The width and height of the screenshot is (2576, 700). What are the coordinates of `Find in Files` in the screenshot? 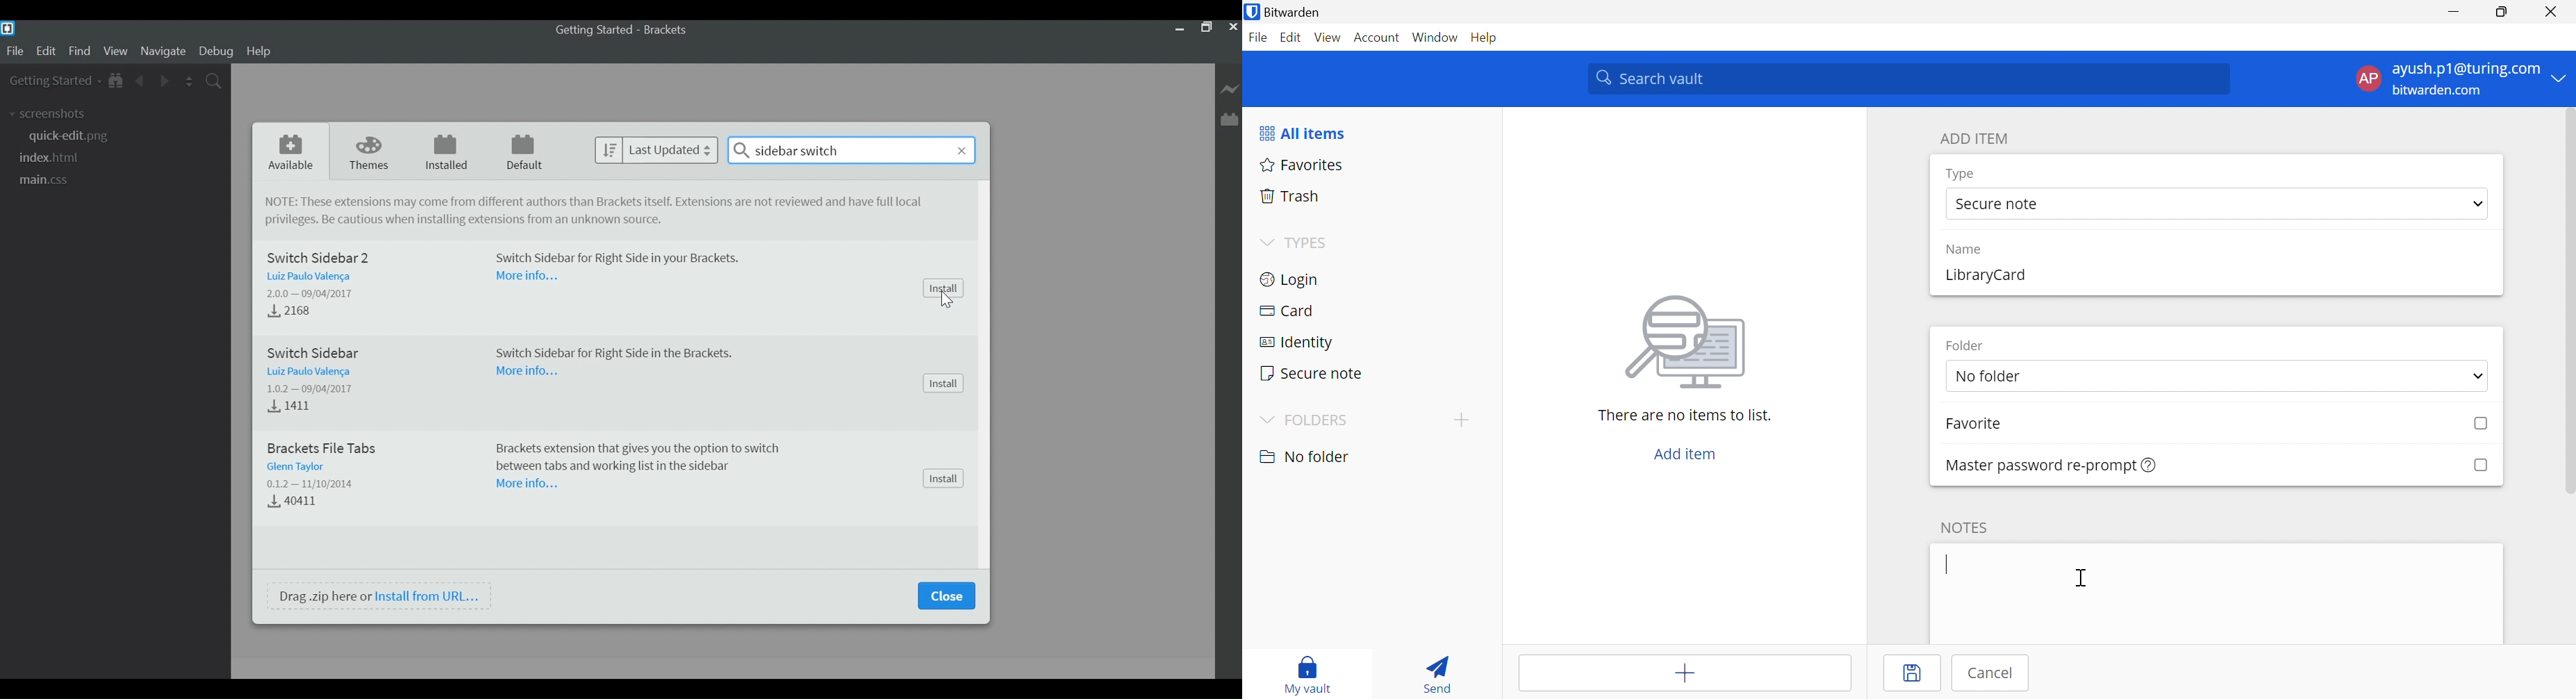 It's located at (213, 81).